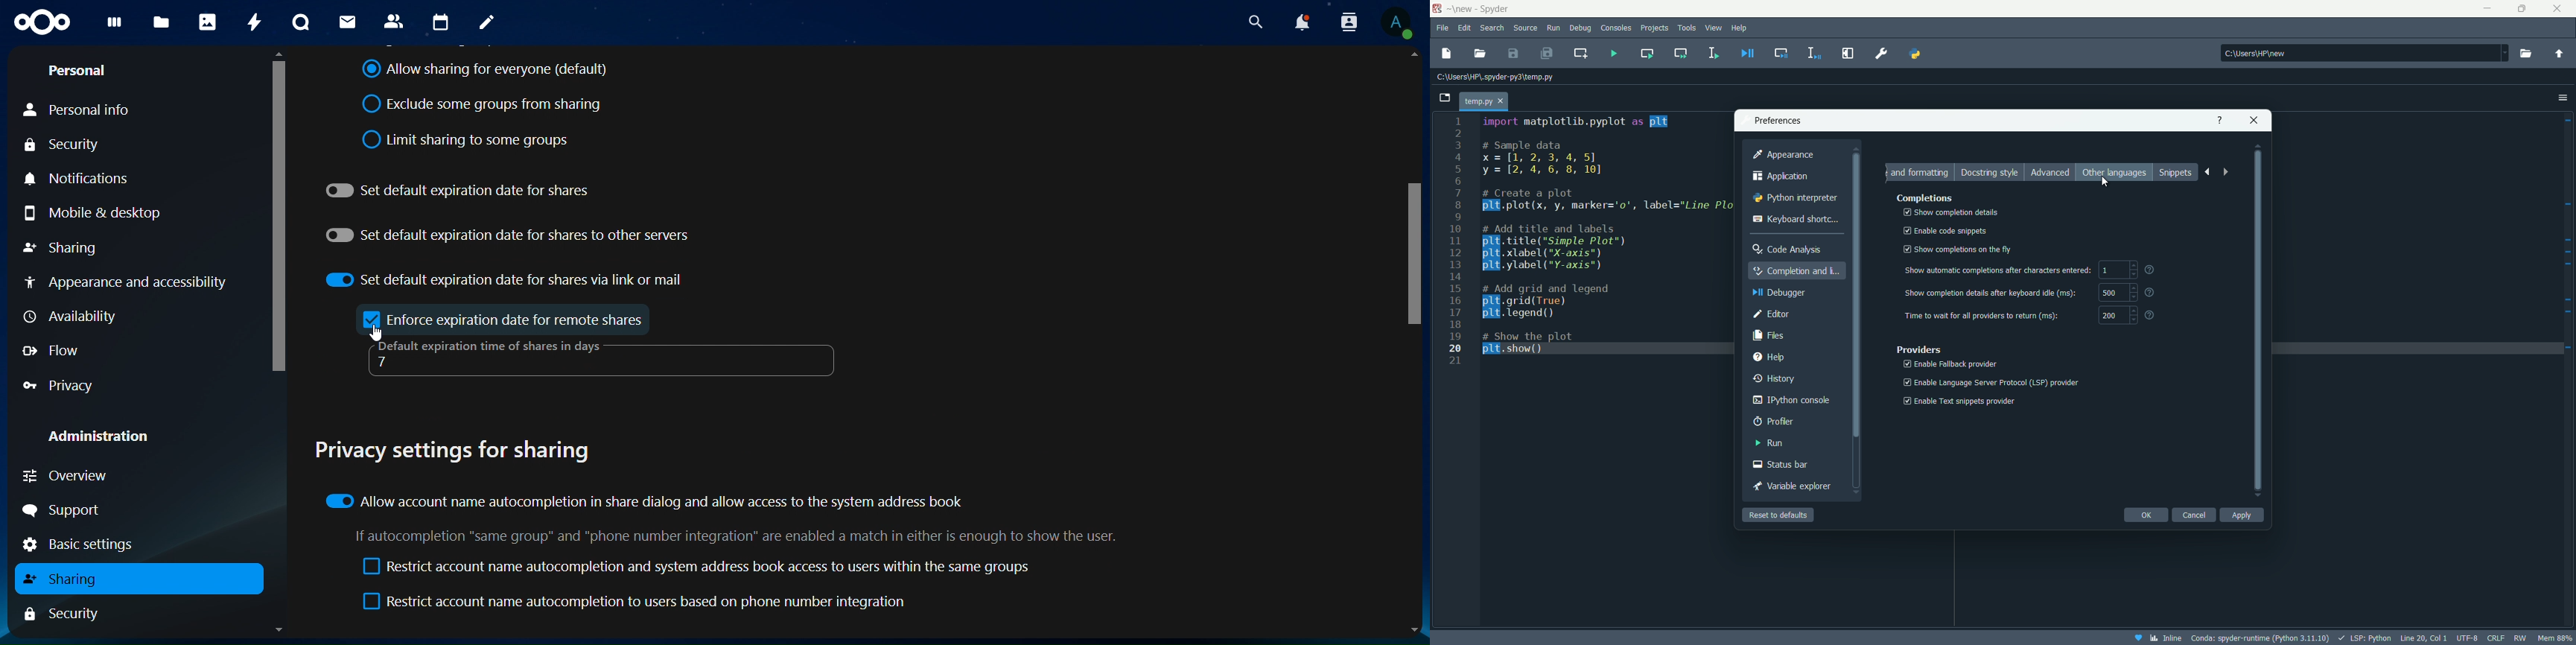 The height and width of the screenshot is (672, 2576). I want to click on providers, so click(1919, 349).